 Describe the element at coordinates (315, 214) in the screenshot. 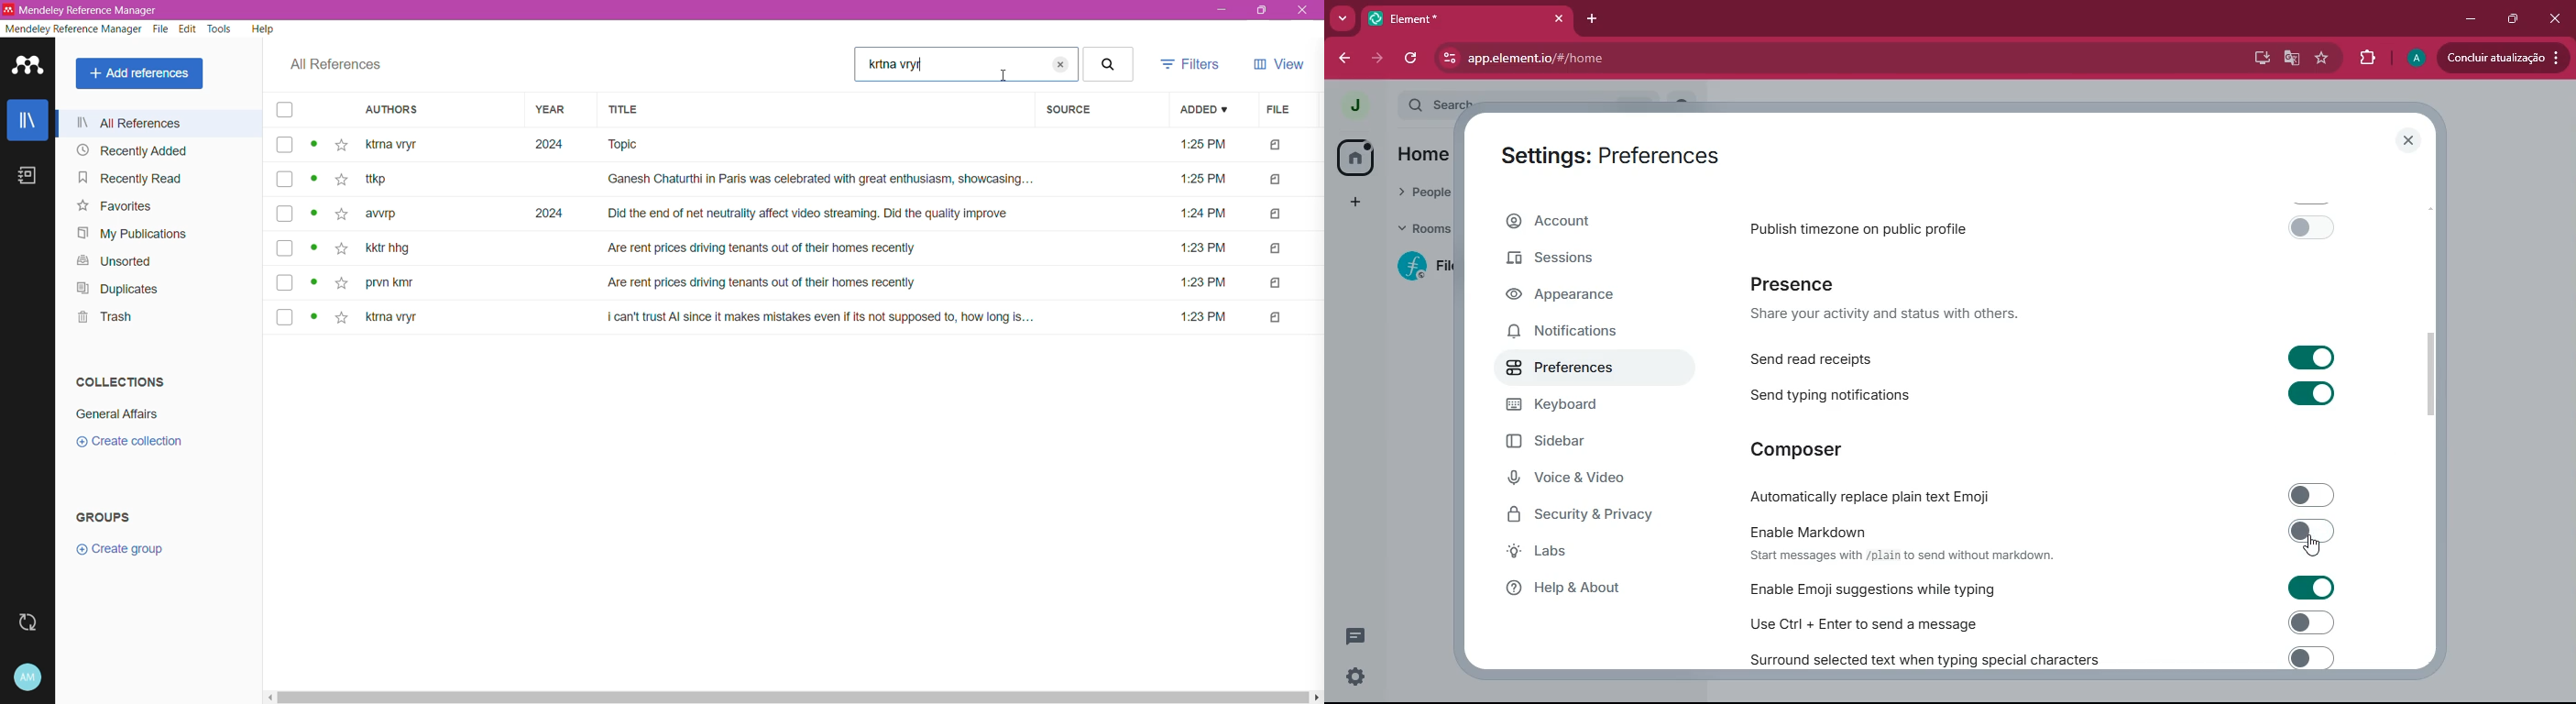

I see `view status of the file` at that location.